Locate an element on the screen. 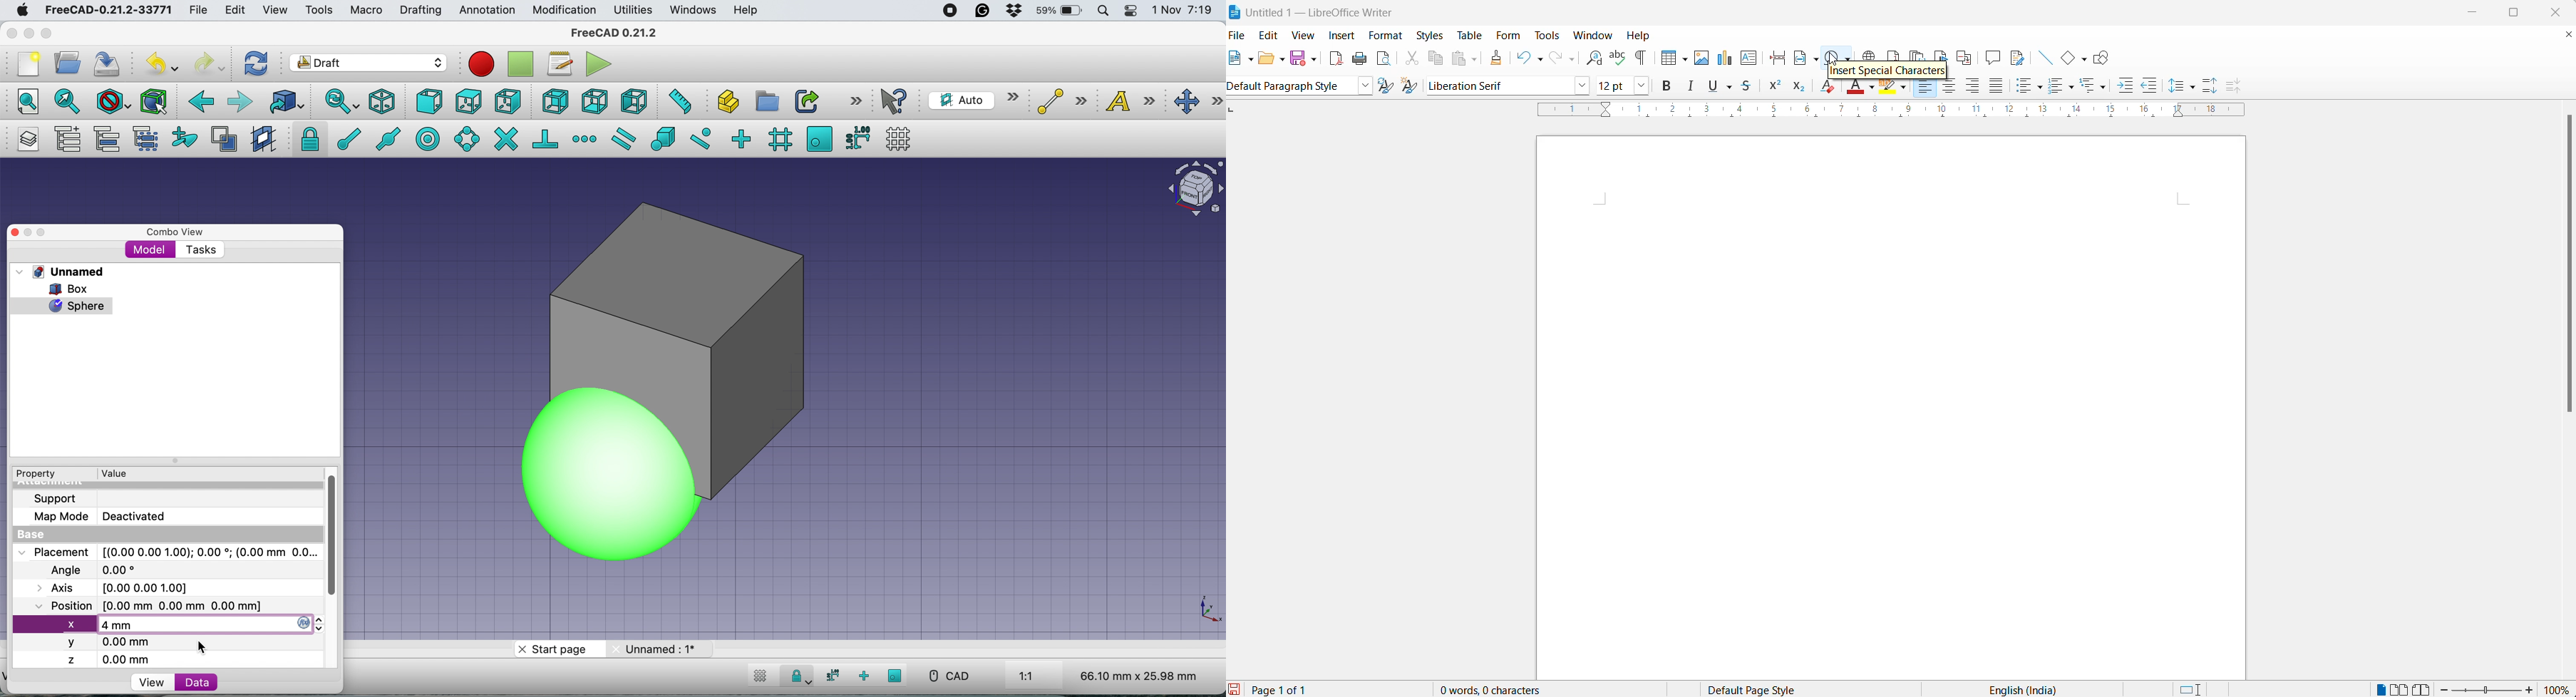 Image resolution: width=2576 pixels, height=700 pixels. text is located at coordinates (1133, 101).